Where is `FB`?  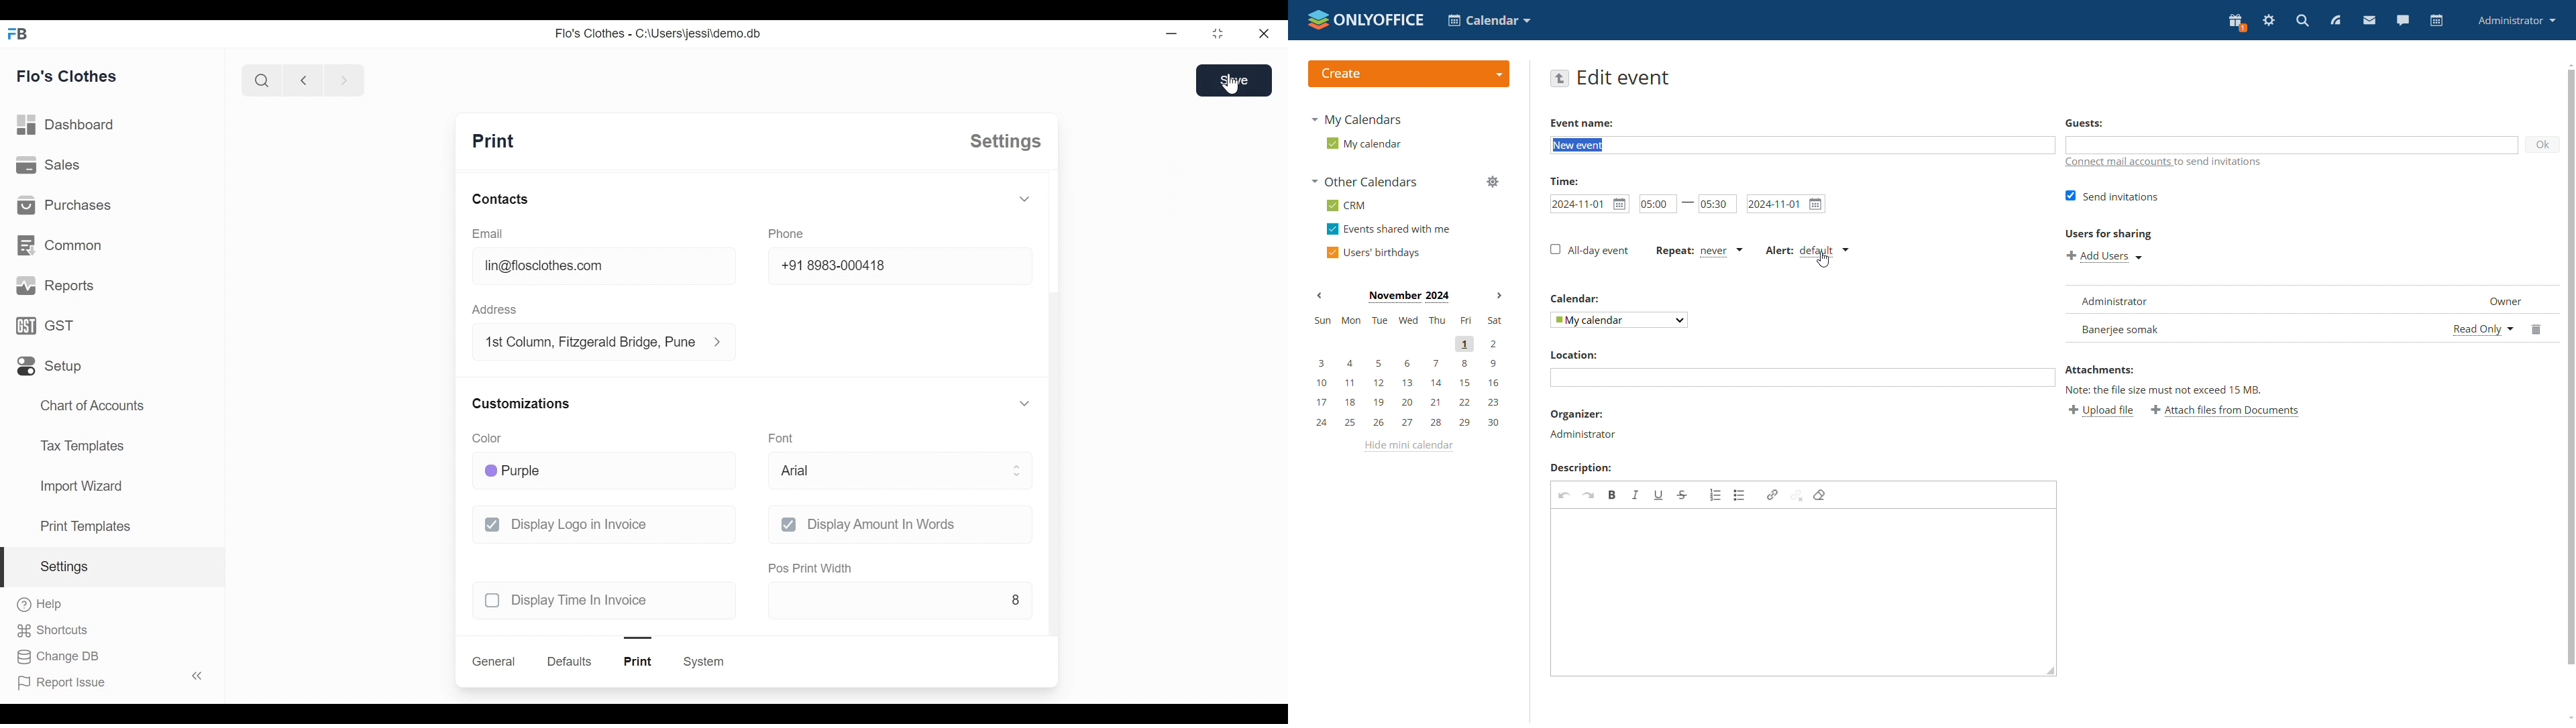 FB is located at coordinates (19, 33).